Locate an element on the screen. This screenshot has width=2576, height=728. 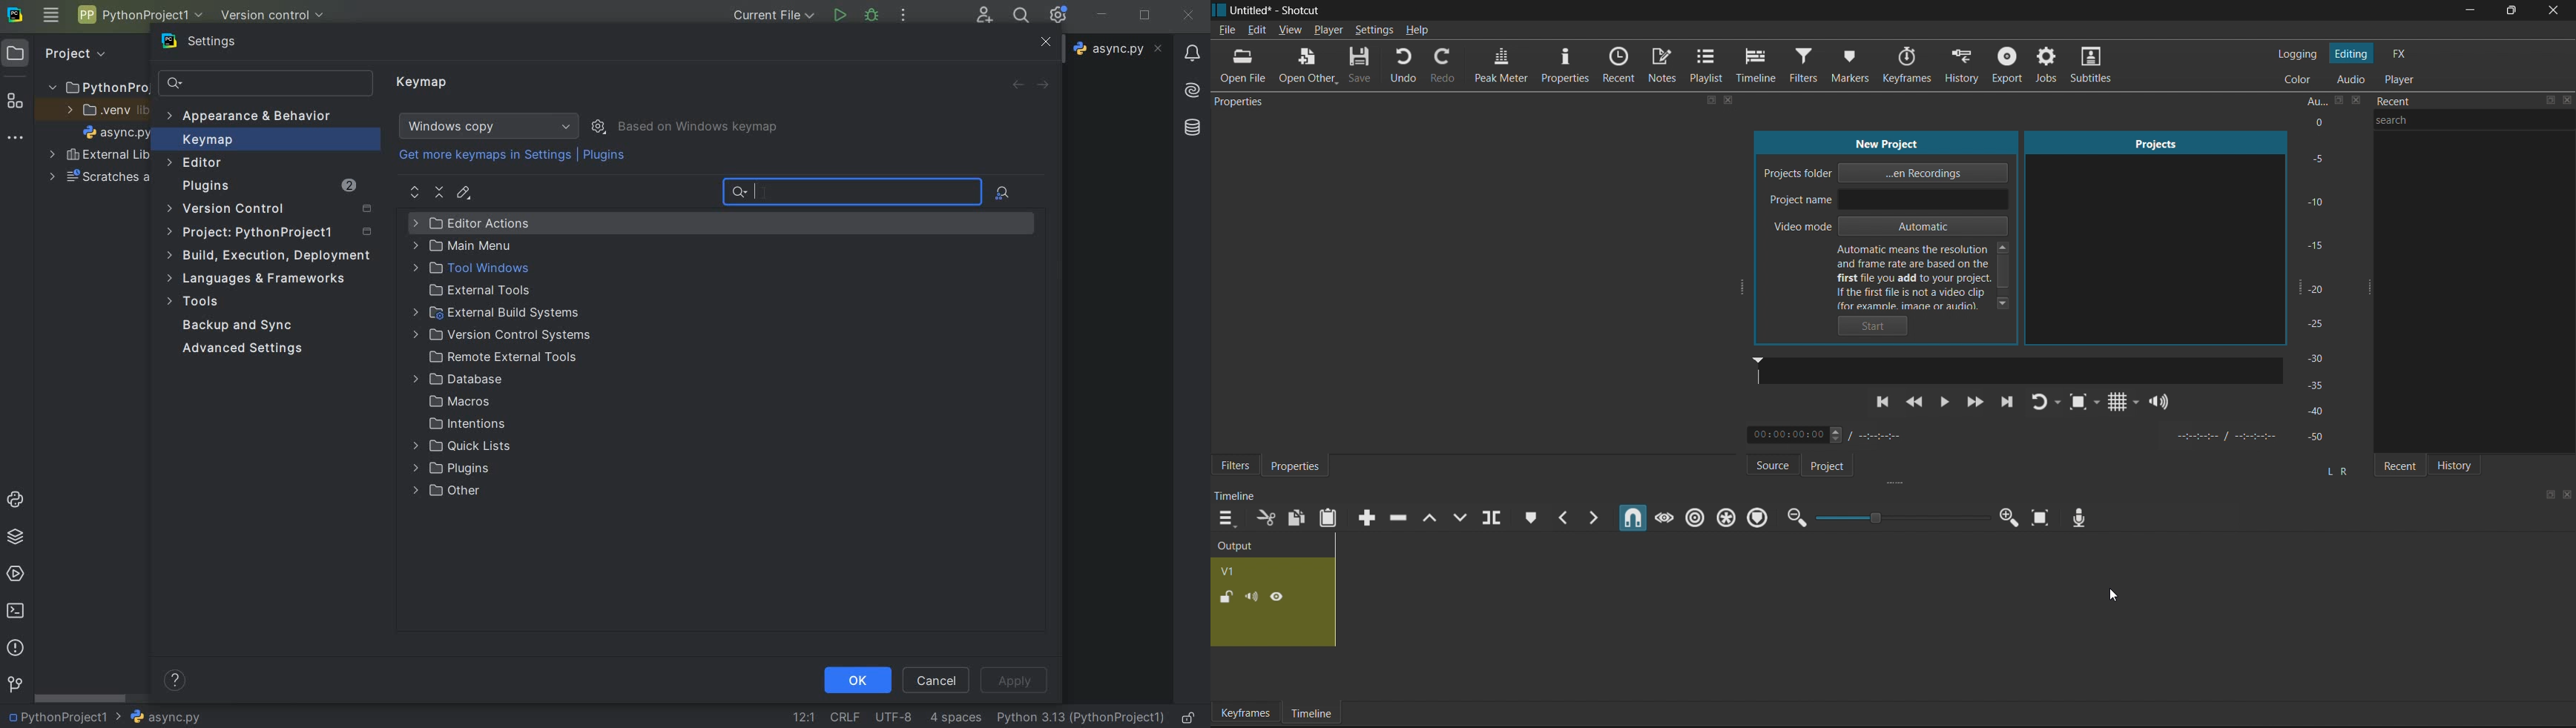
timeline is located at coordinates (1238, 496).